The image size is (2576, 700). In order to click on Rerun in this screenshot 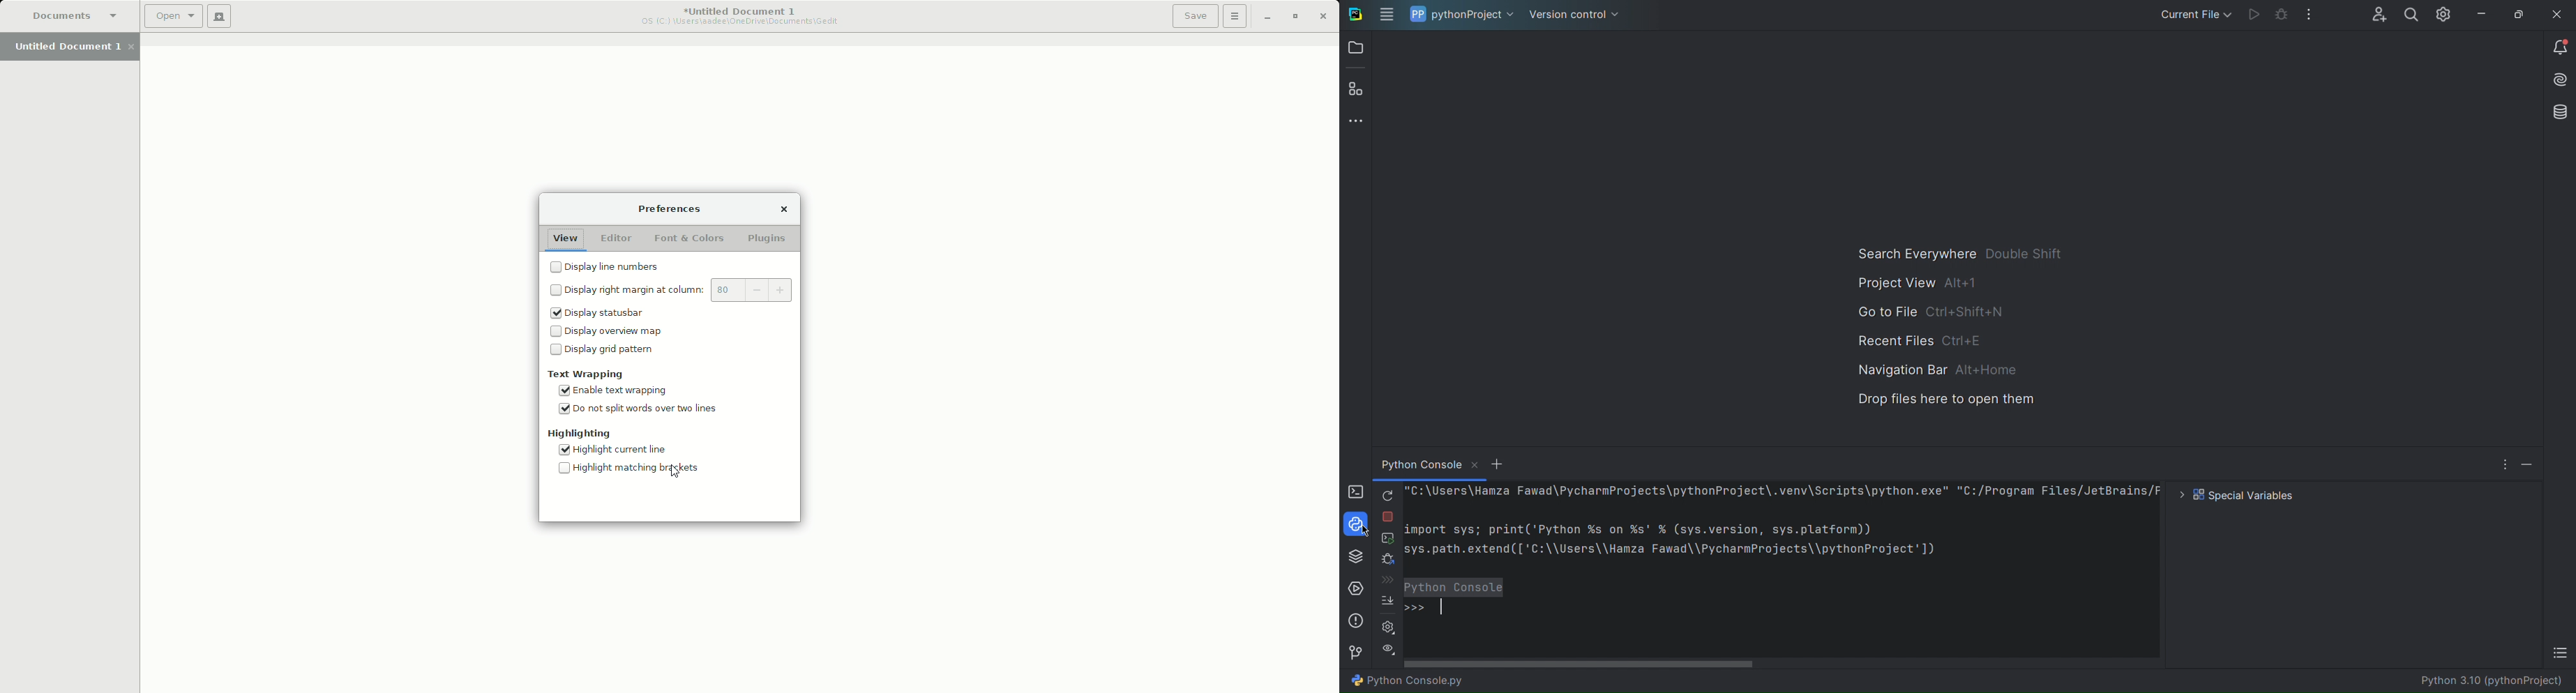, I will do `click(1388, 494)`.